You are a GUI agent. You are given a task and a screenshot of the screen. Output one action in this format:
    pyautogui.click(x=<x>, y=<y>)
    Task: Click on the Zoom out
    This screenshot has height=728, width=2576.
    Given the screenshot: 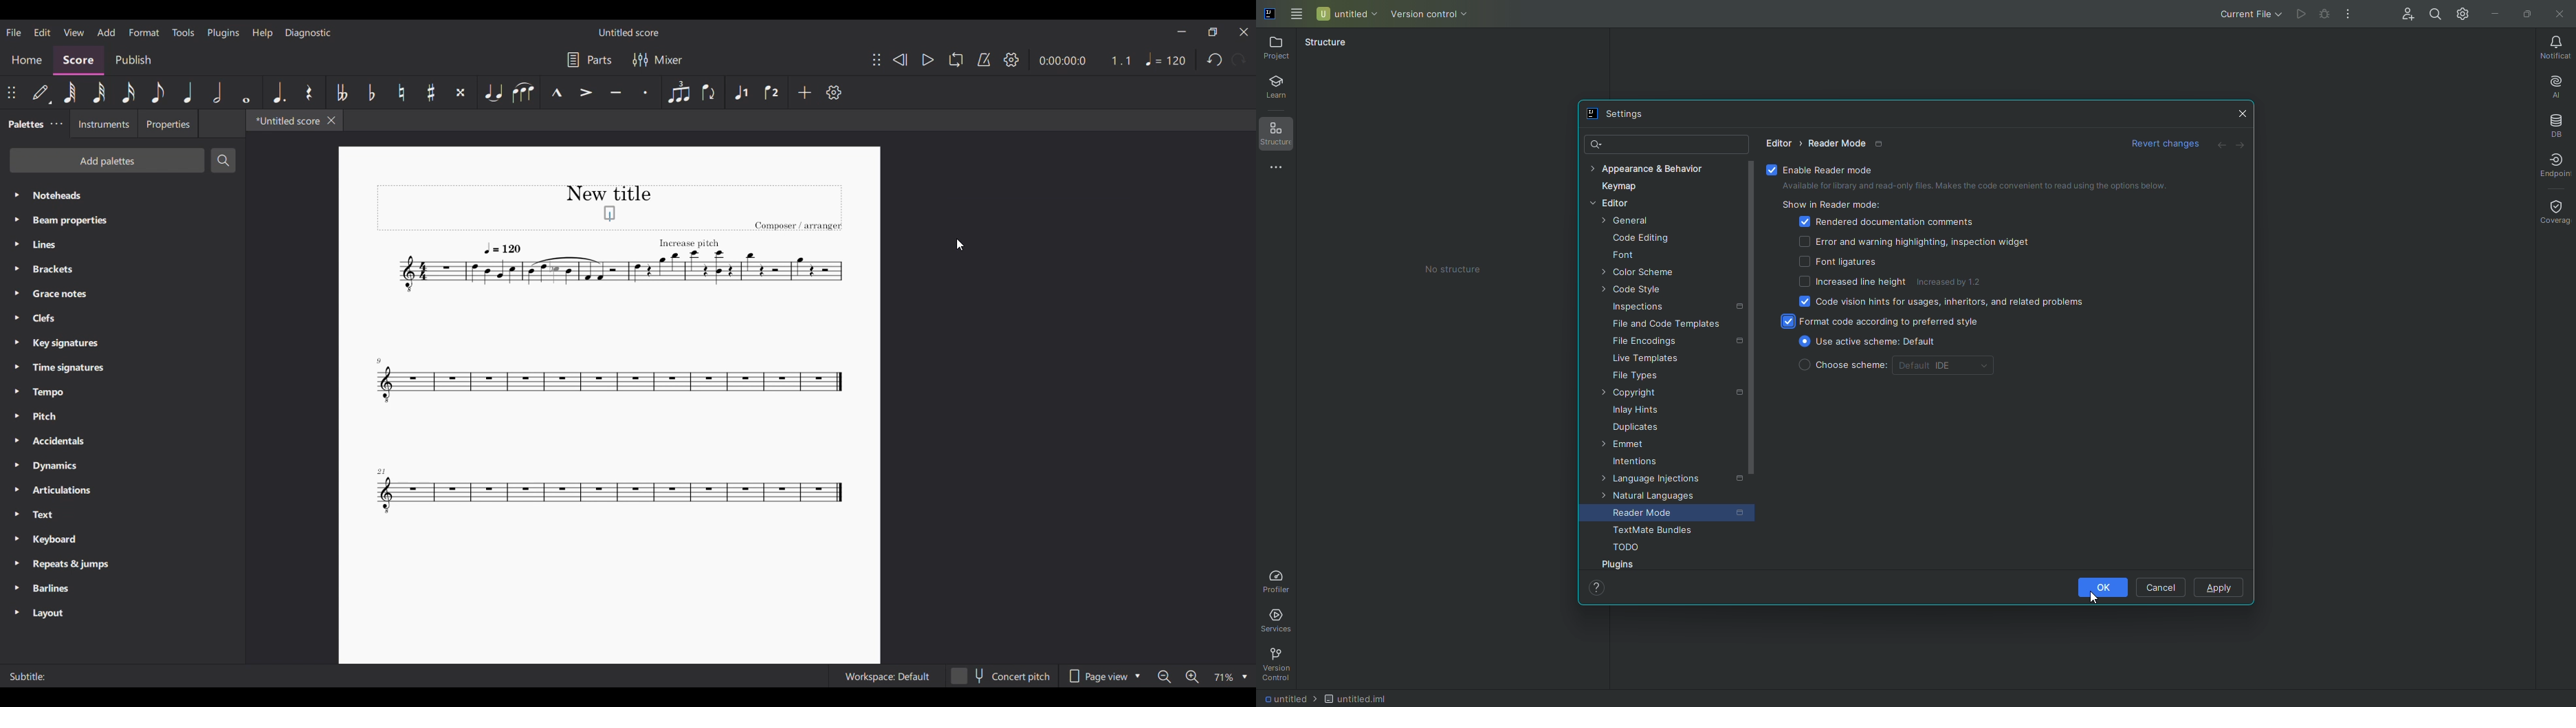 What is the action you would take?
    pyautogui.click(x=1164, y=676)
    